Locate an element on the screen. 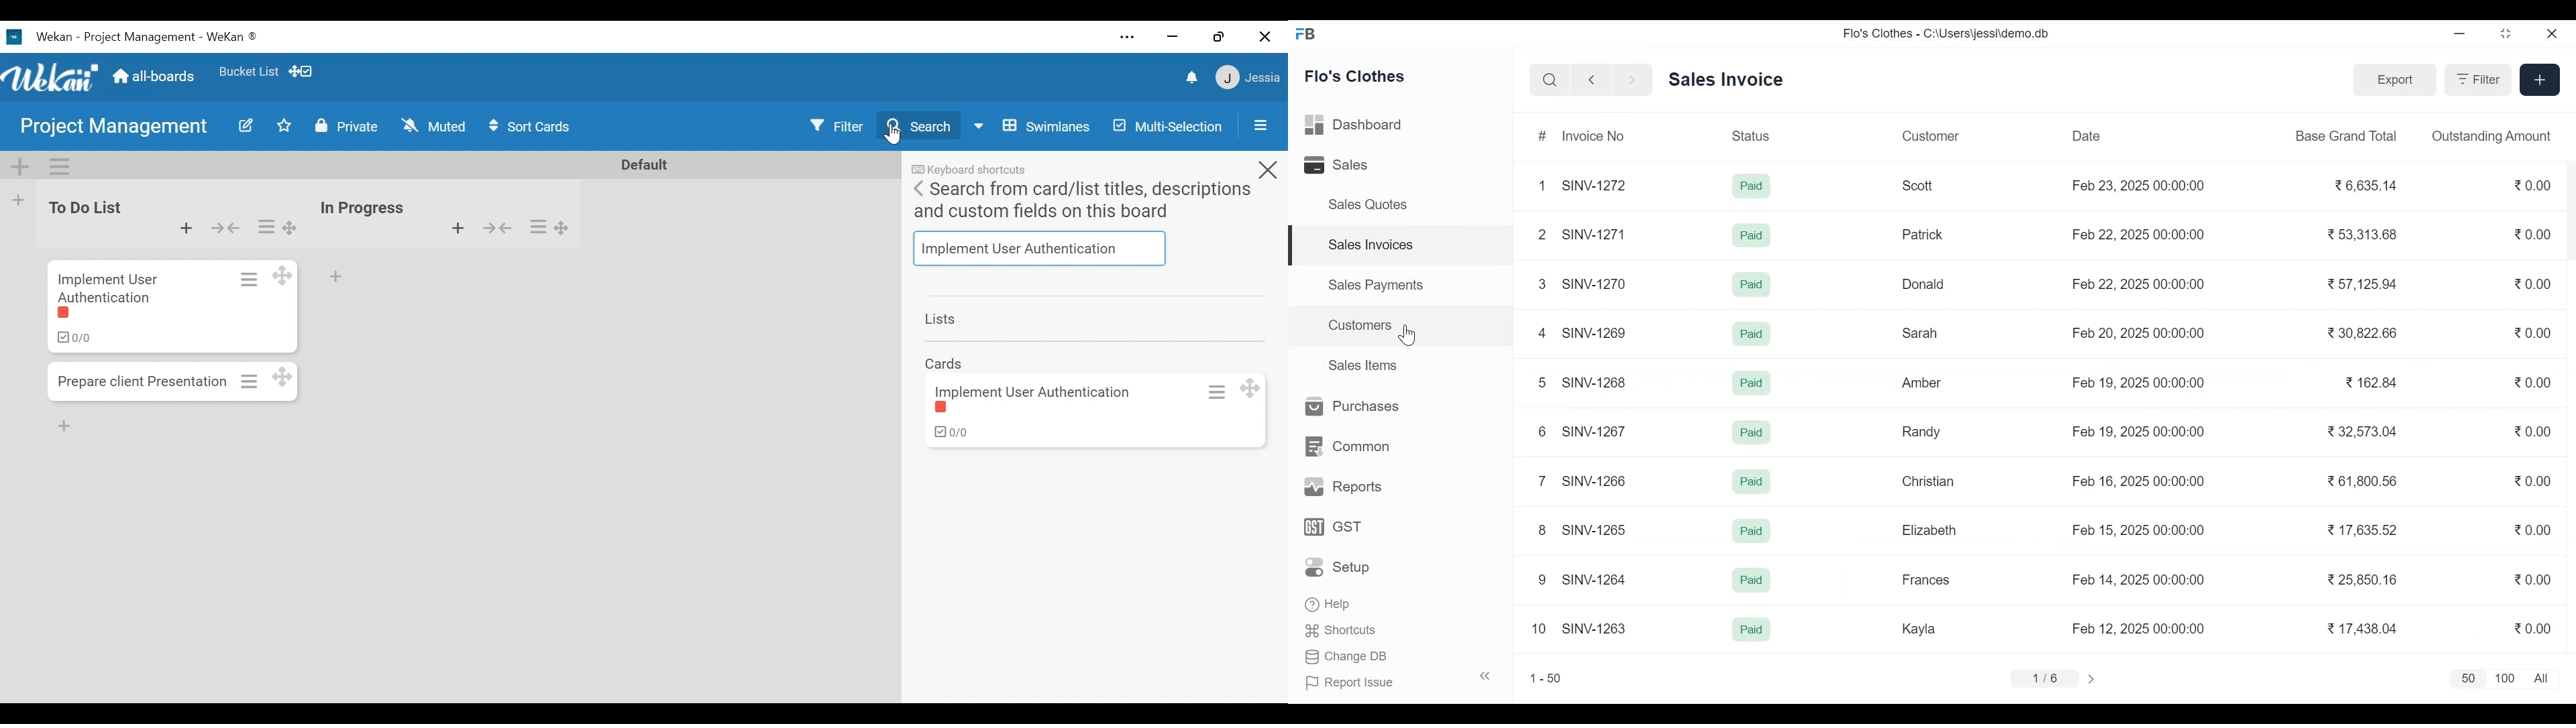 The image size is (2576, 728). Customers is located at coordinates (1362, 326).